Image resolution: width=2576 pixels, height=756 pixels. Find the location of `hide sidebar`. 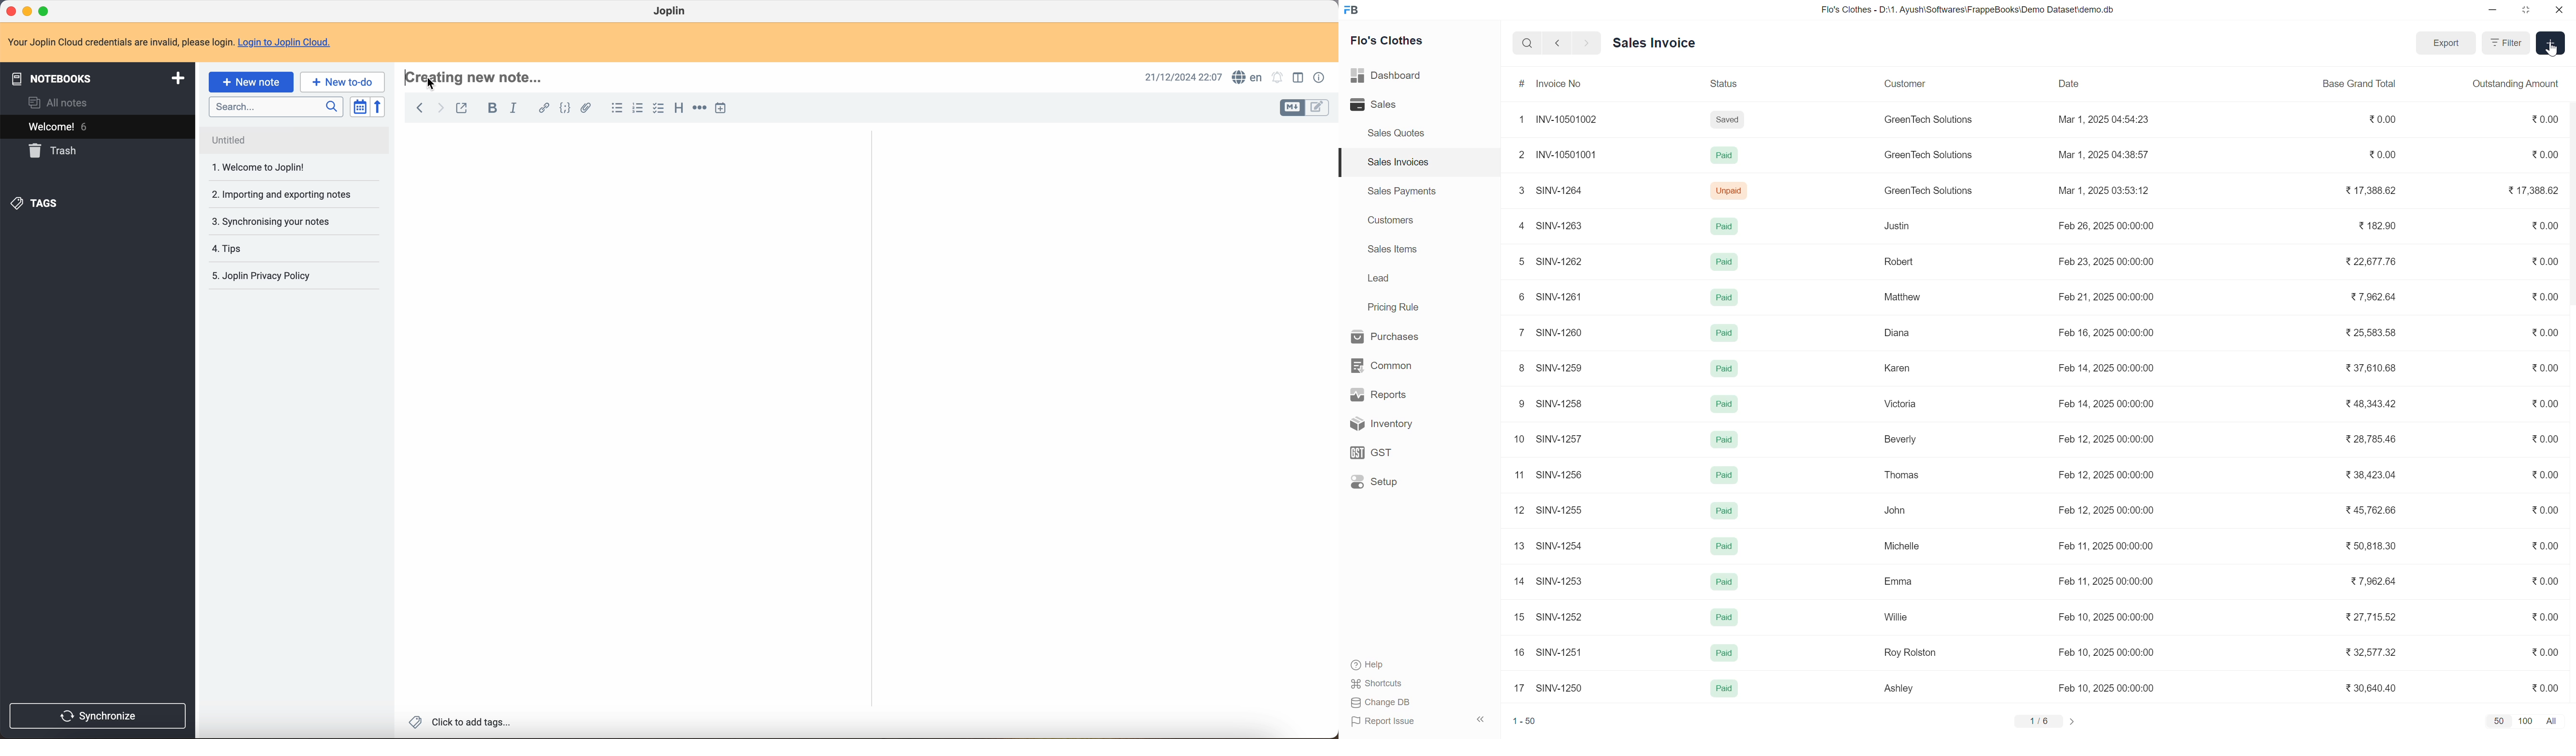

hide sidebar is located at coordinates (1482, 720).